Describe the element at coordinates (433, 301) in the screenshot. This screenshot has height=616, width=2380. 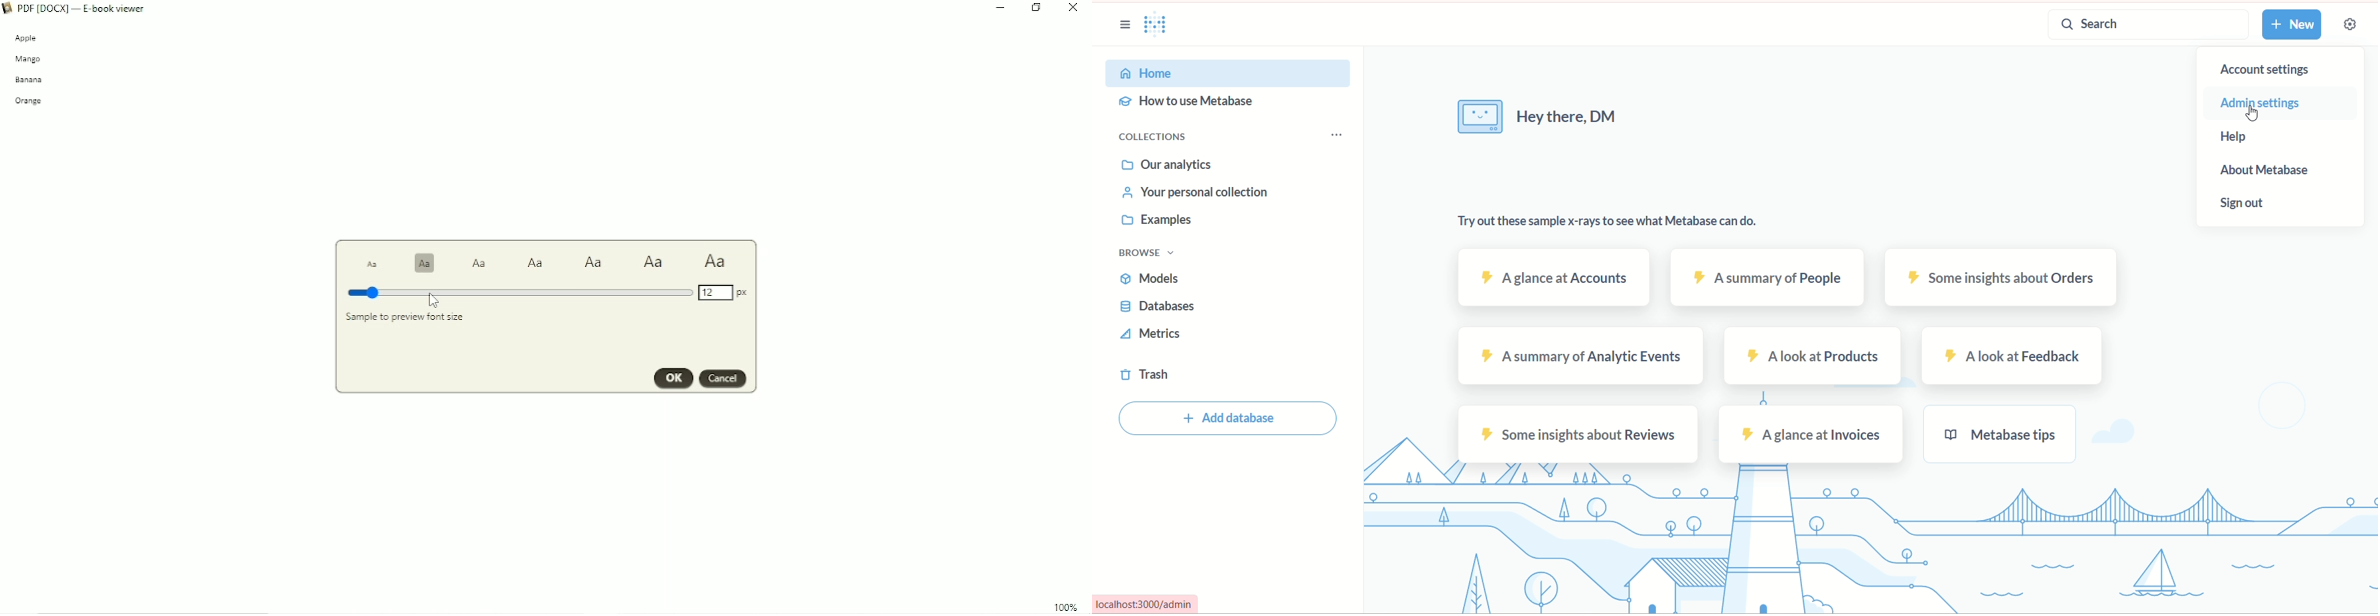
I see `Cursor` at that location.